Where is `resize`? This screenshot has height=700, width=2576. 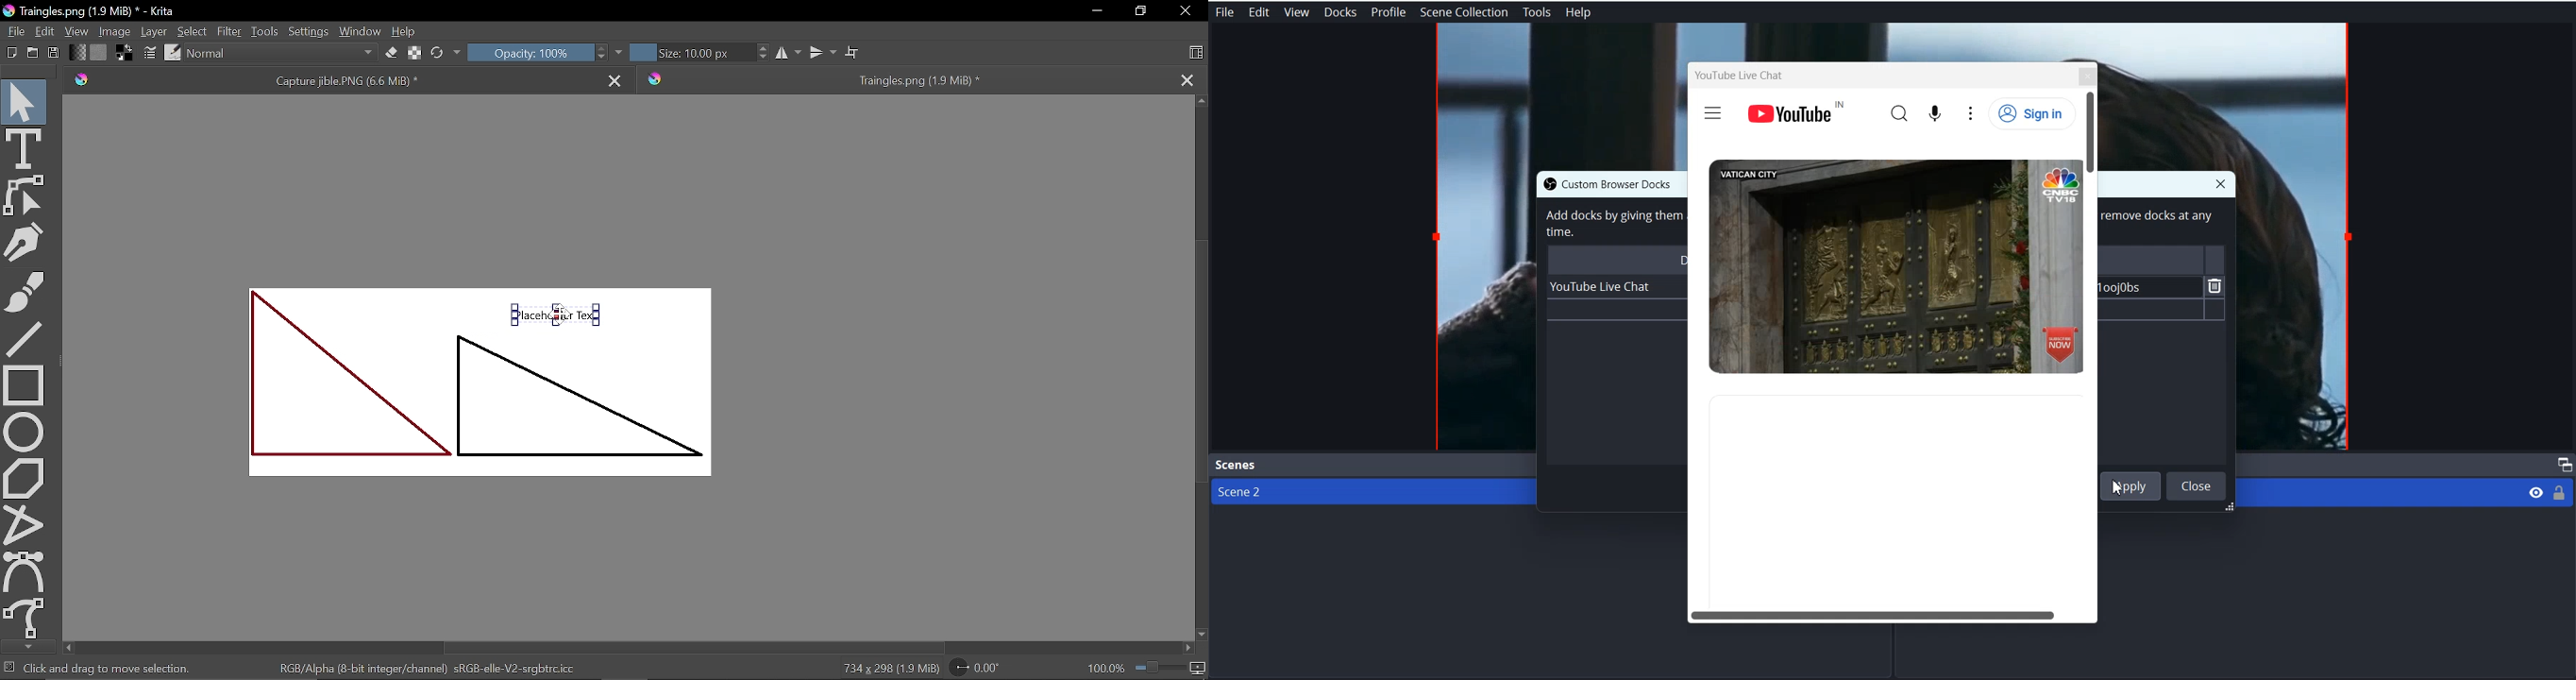 resize is located at coordinates (2226, 508).